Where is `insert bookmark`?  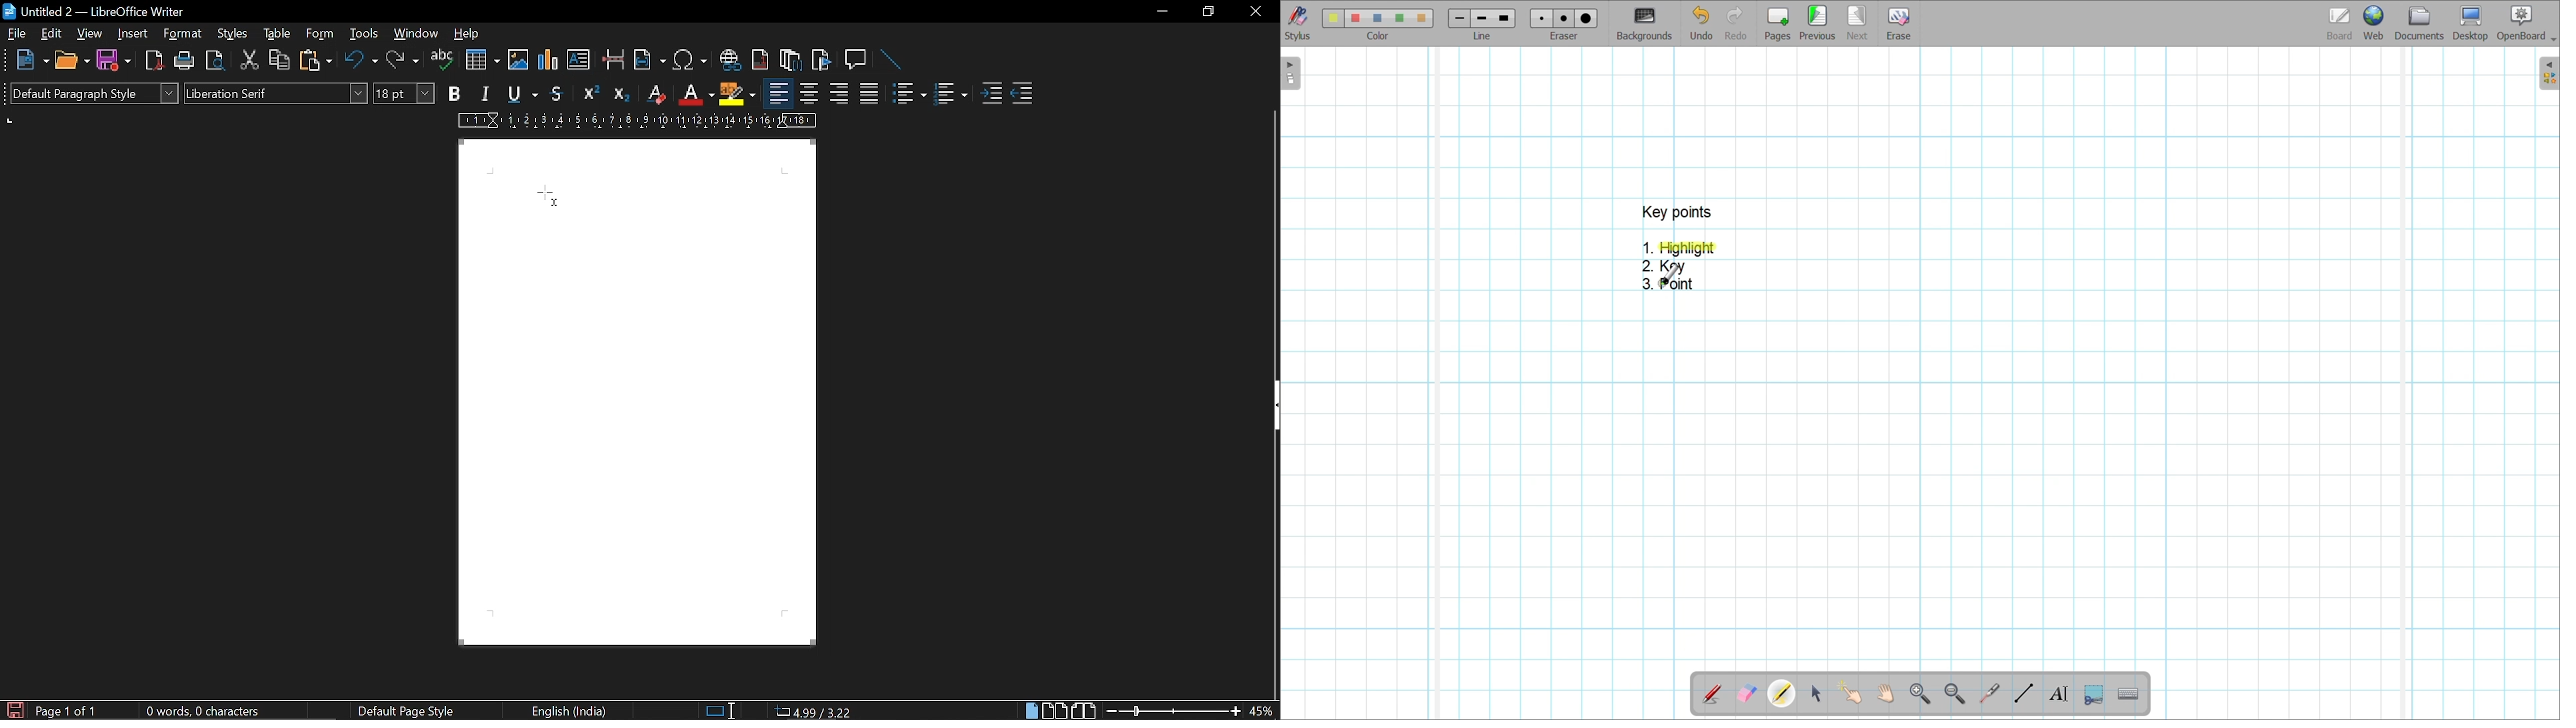
insert bookmark is located at coordinates (822, 60).